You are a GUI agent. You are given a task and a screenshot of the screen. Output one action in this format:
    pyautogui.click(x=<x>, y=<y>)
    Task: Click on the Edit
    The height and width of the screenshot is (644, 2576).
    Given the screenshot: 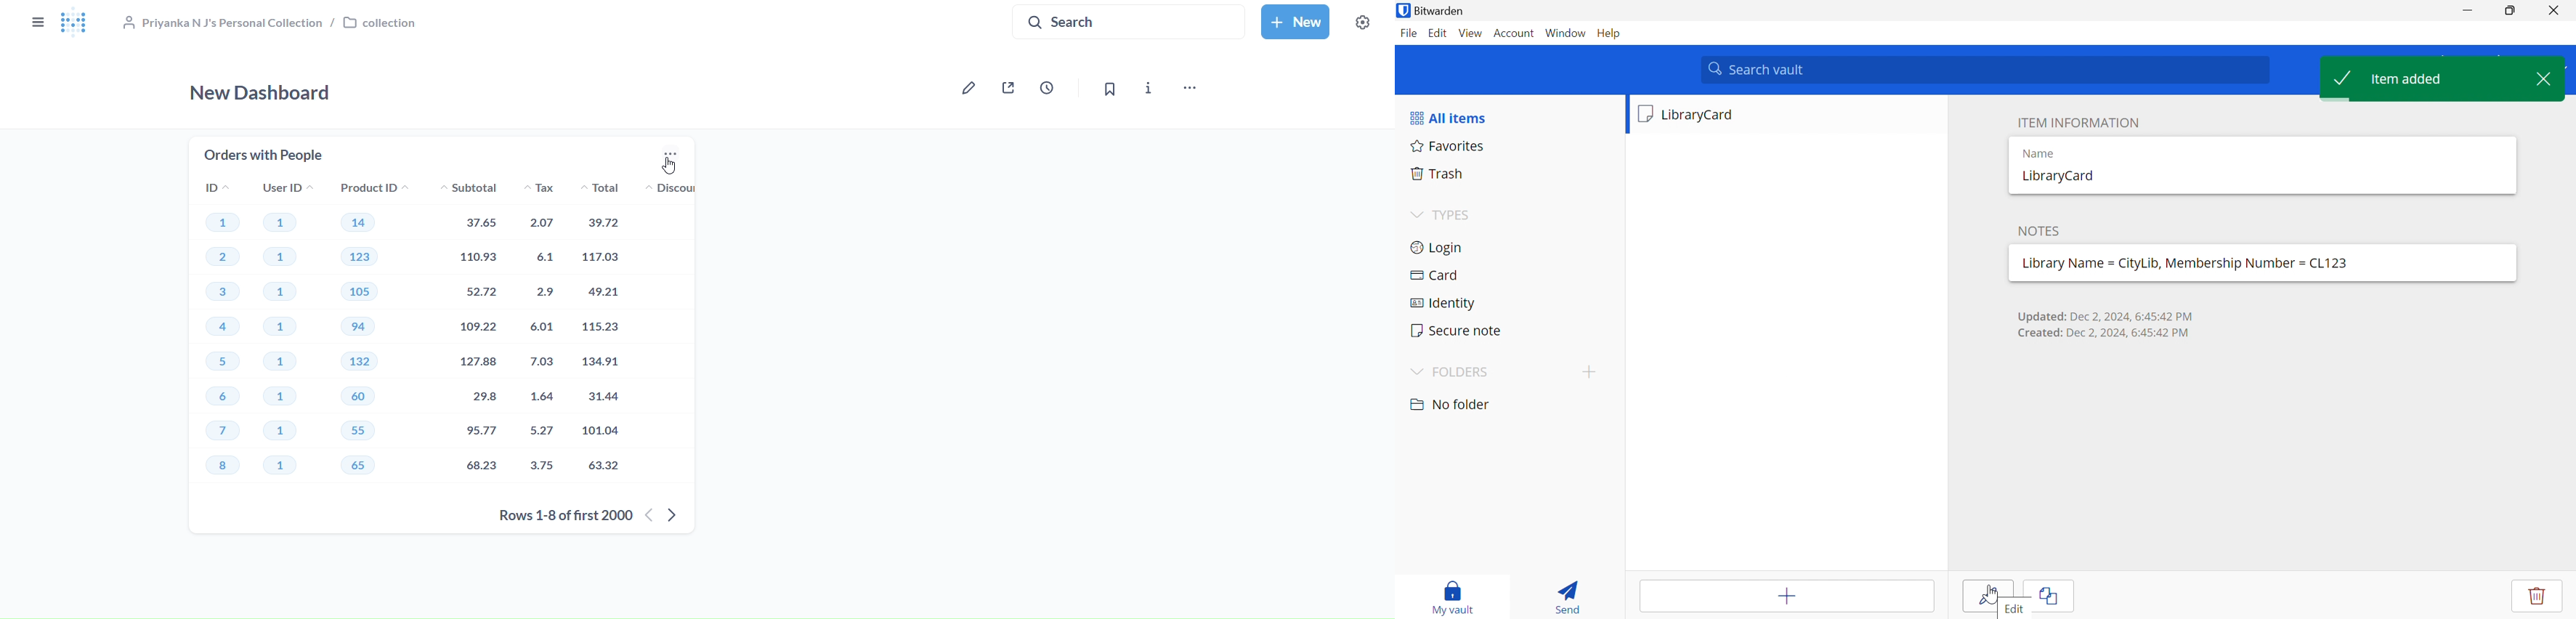 What is the action you would take?
    pyautogui.click(x=1440, y=33)
    